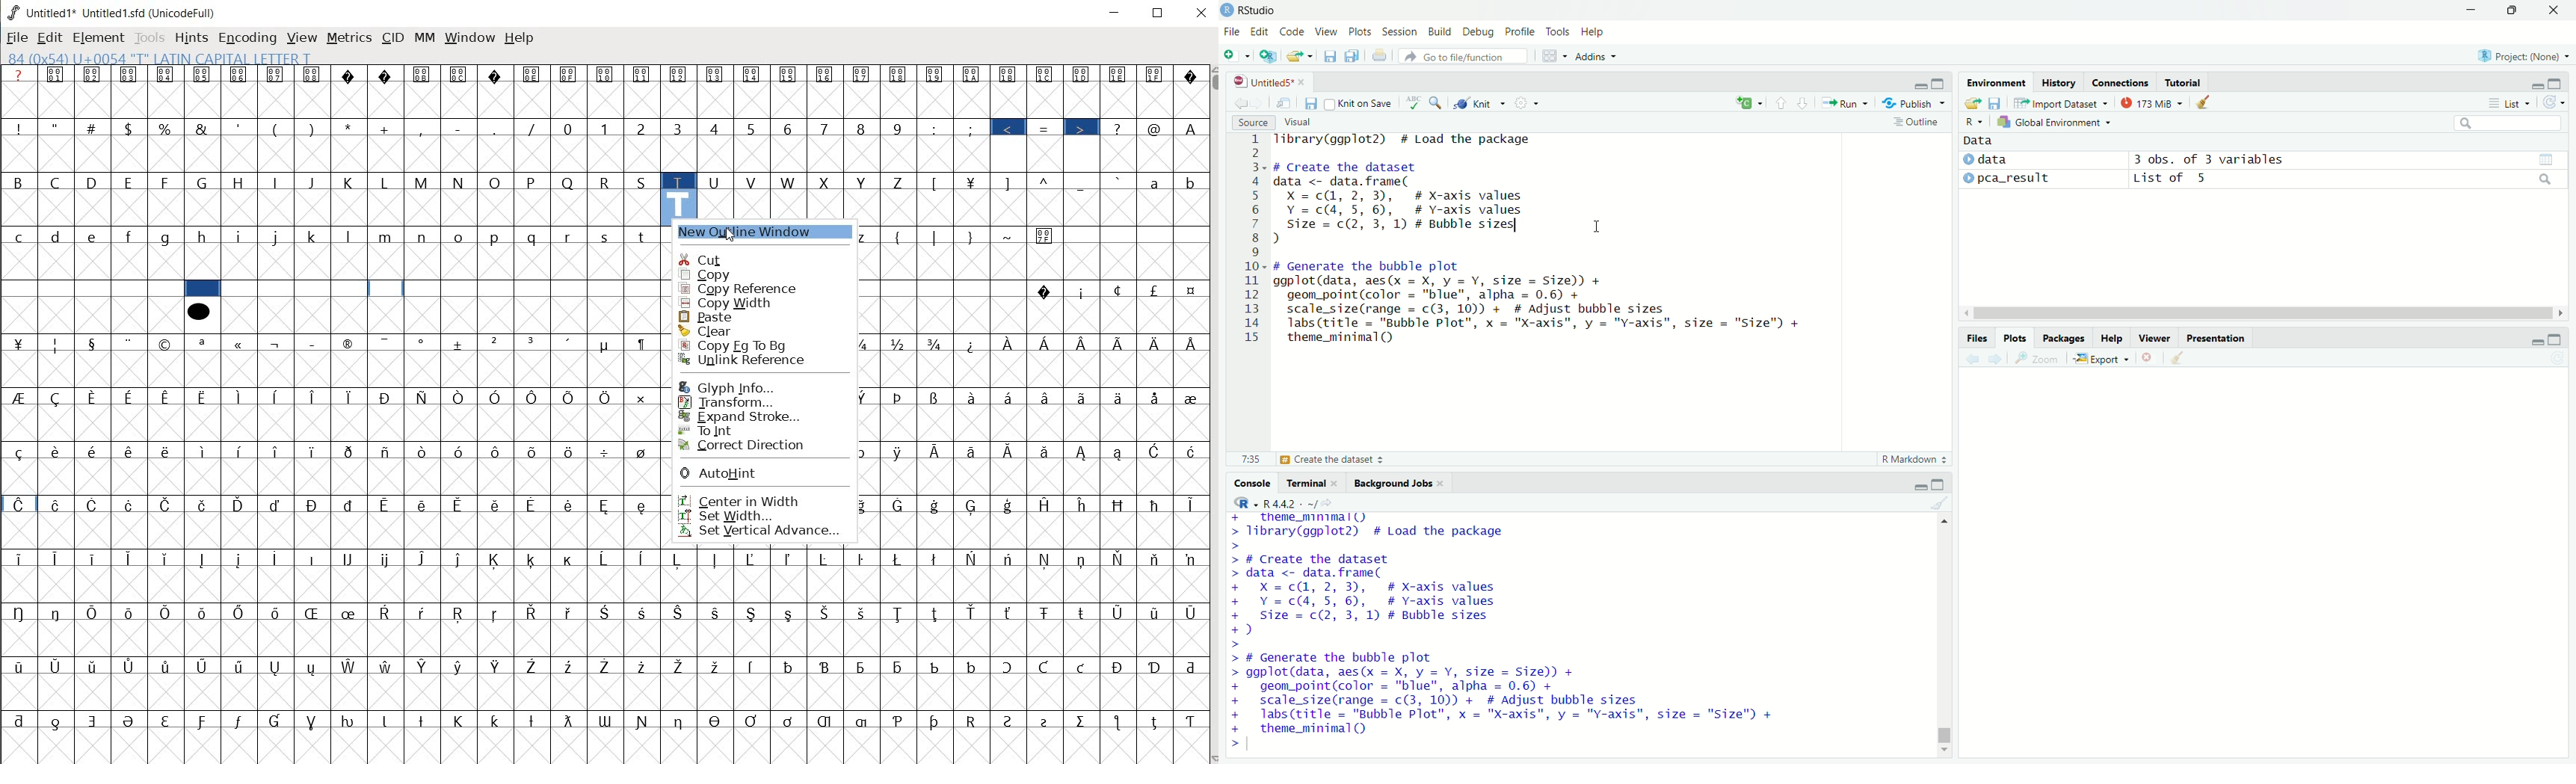 The height and width of the screenshot is (784, 2576). What do you see at coordinates (387, 182) in the screenshot?
I see `L` at bounding box center [387, 182].